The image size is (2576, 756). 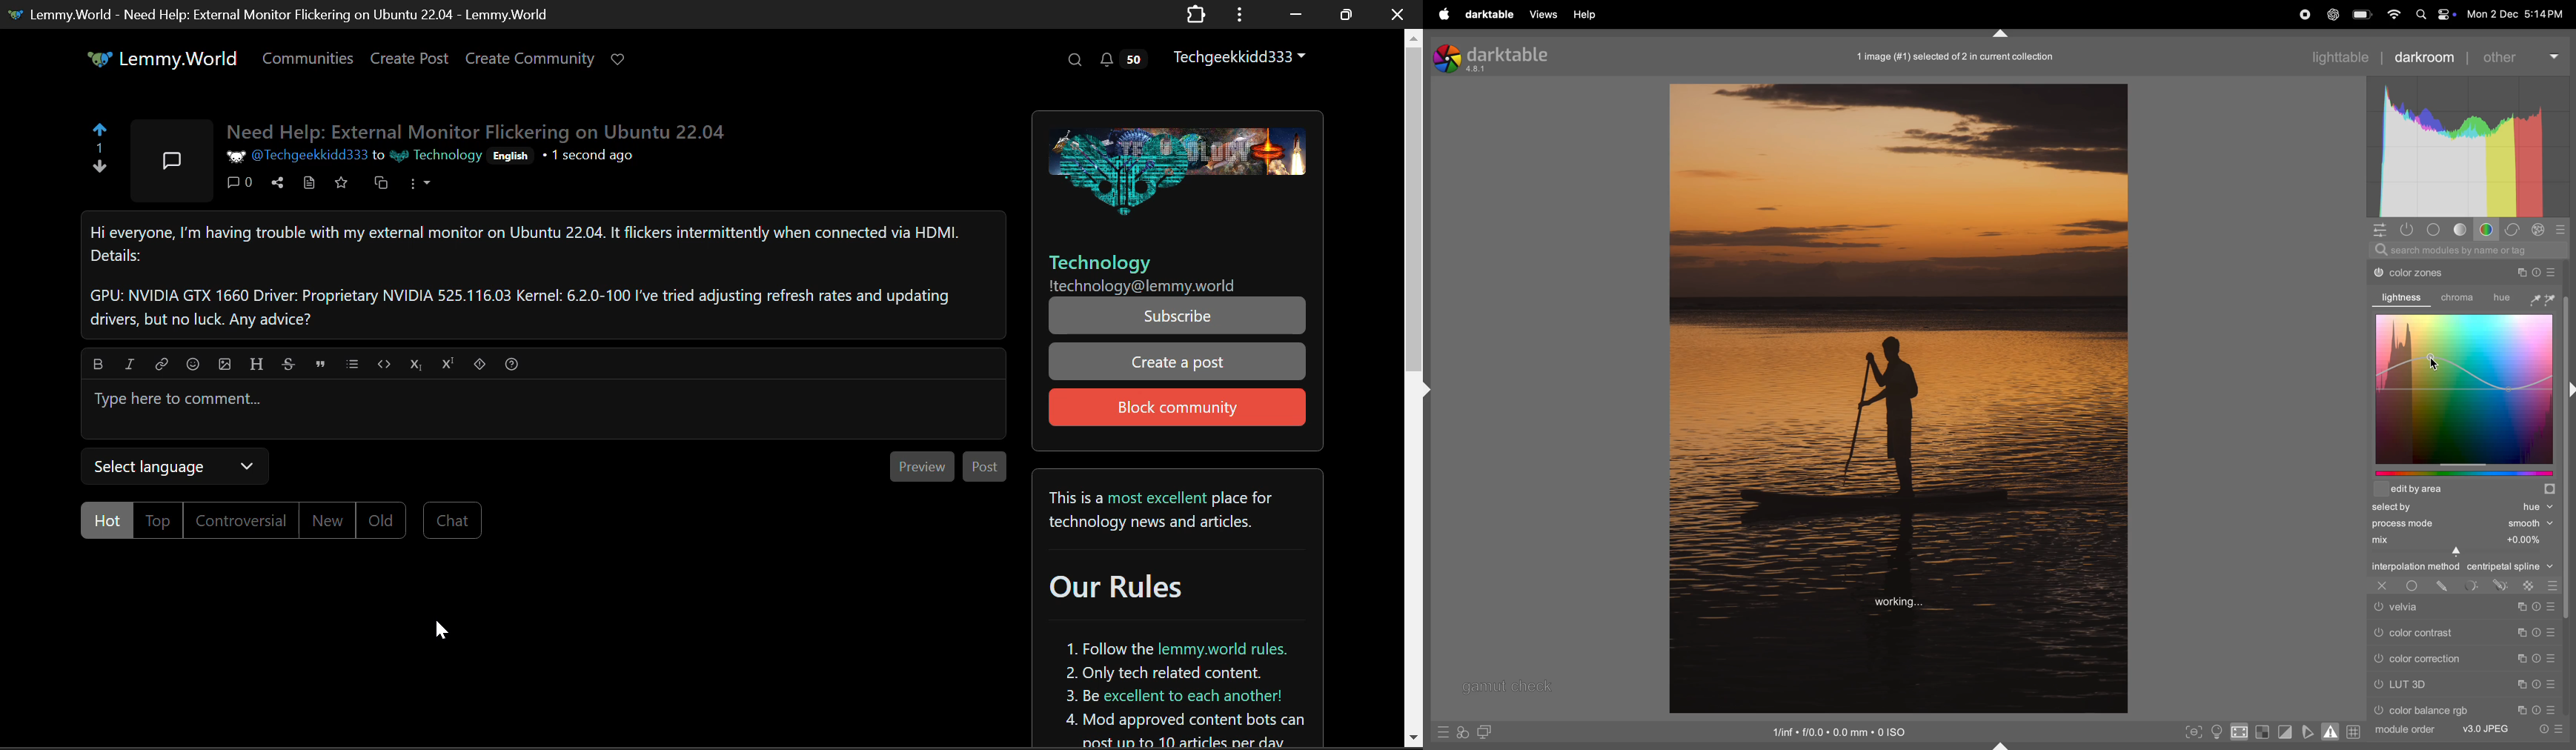 What do you see at coordinates (2464, 388) in the screenshot?
I see `color graphs` at bounding box center [2464, 388].